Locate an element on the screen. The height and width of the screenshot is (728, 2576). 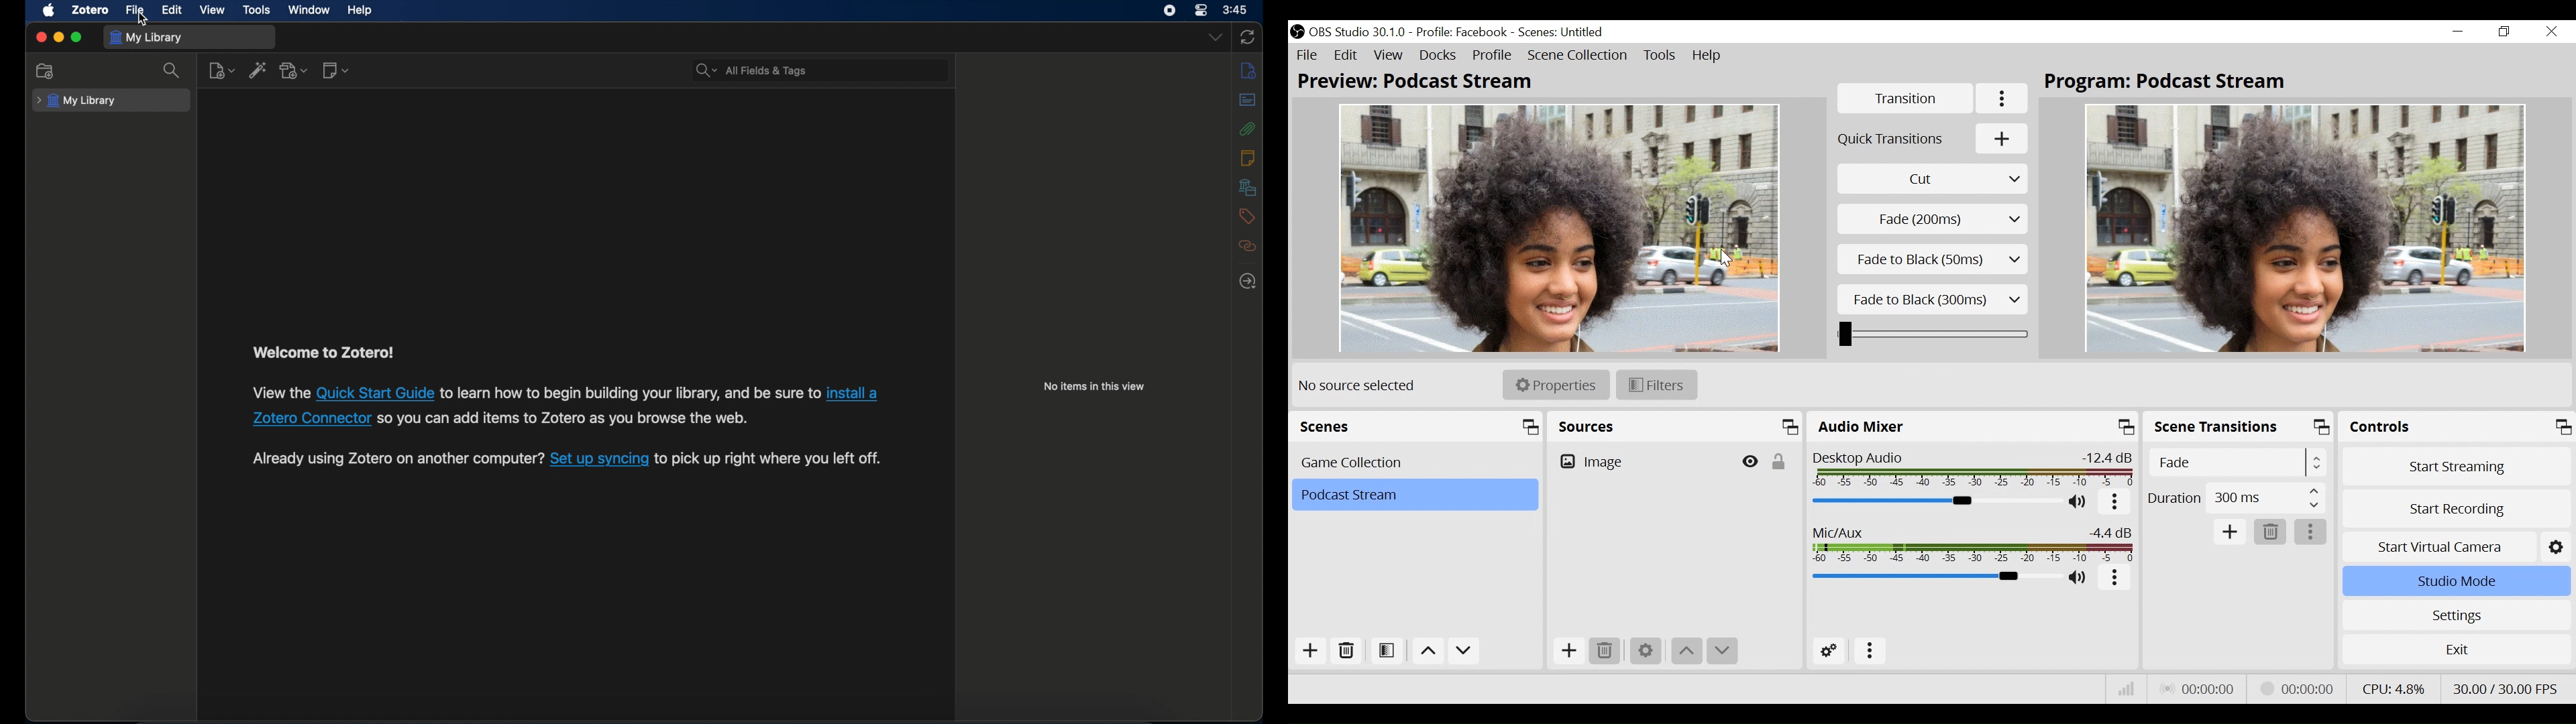
Preview: Scene is located at coordinates (1423, 82).